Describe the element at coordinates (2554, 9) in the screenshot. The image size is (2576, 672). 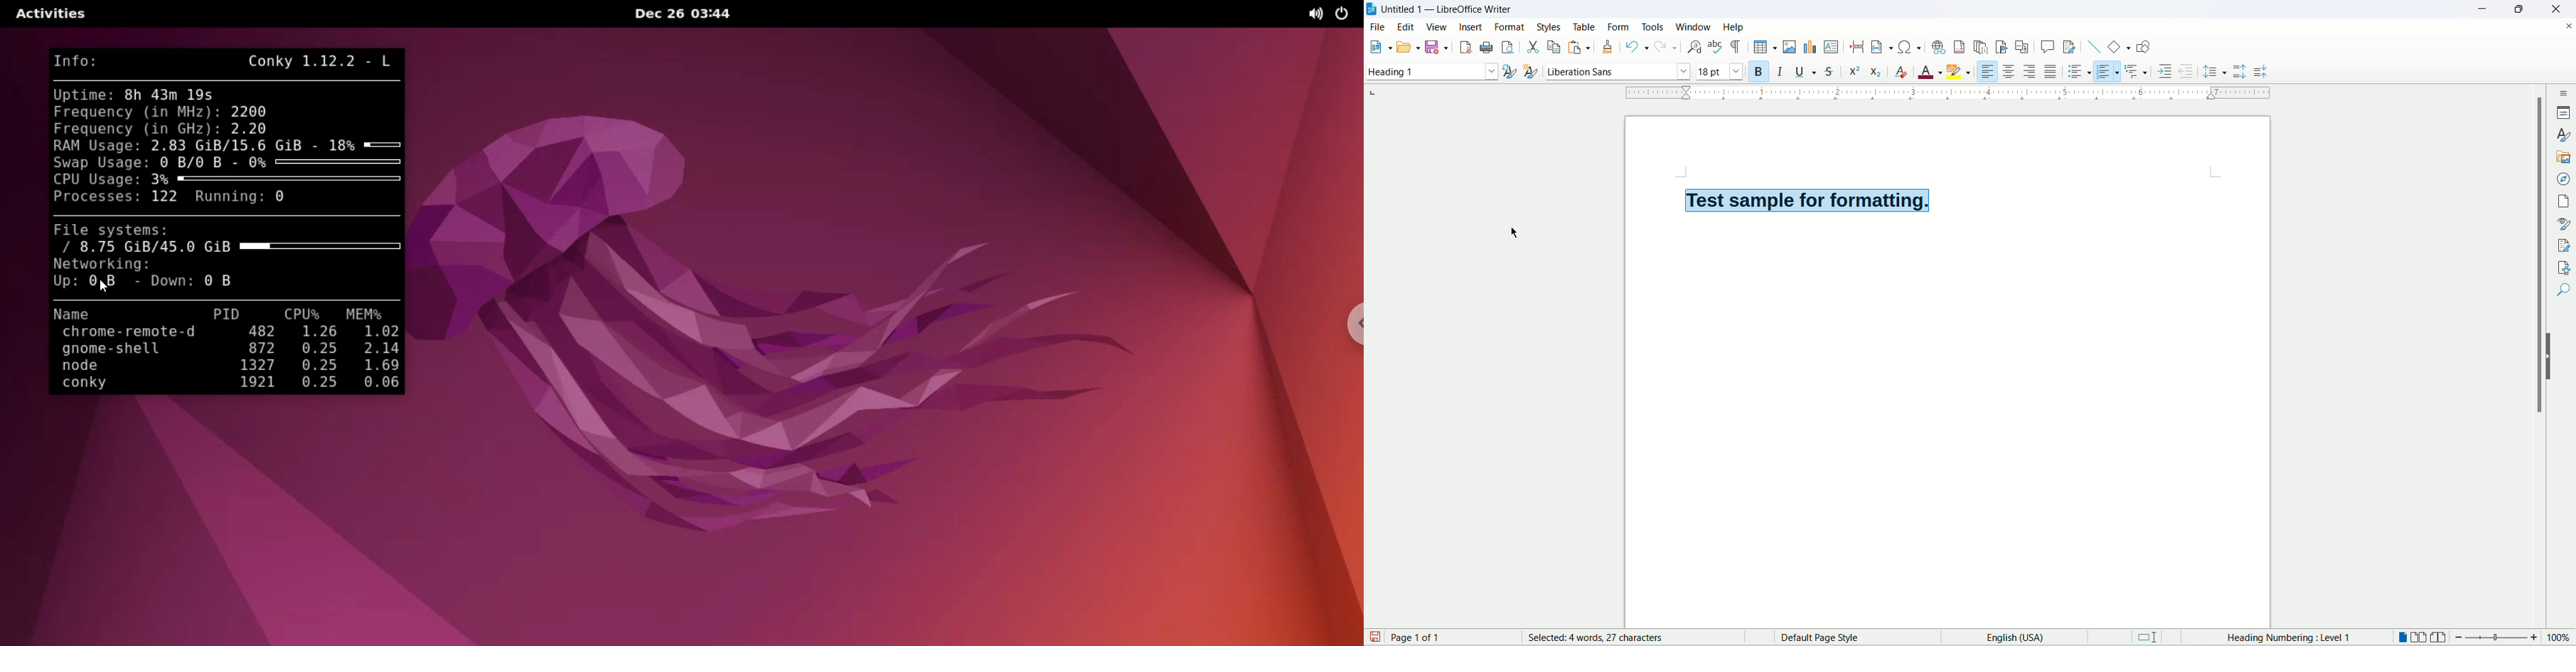
I see `close` at that location.